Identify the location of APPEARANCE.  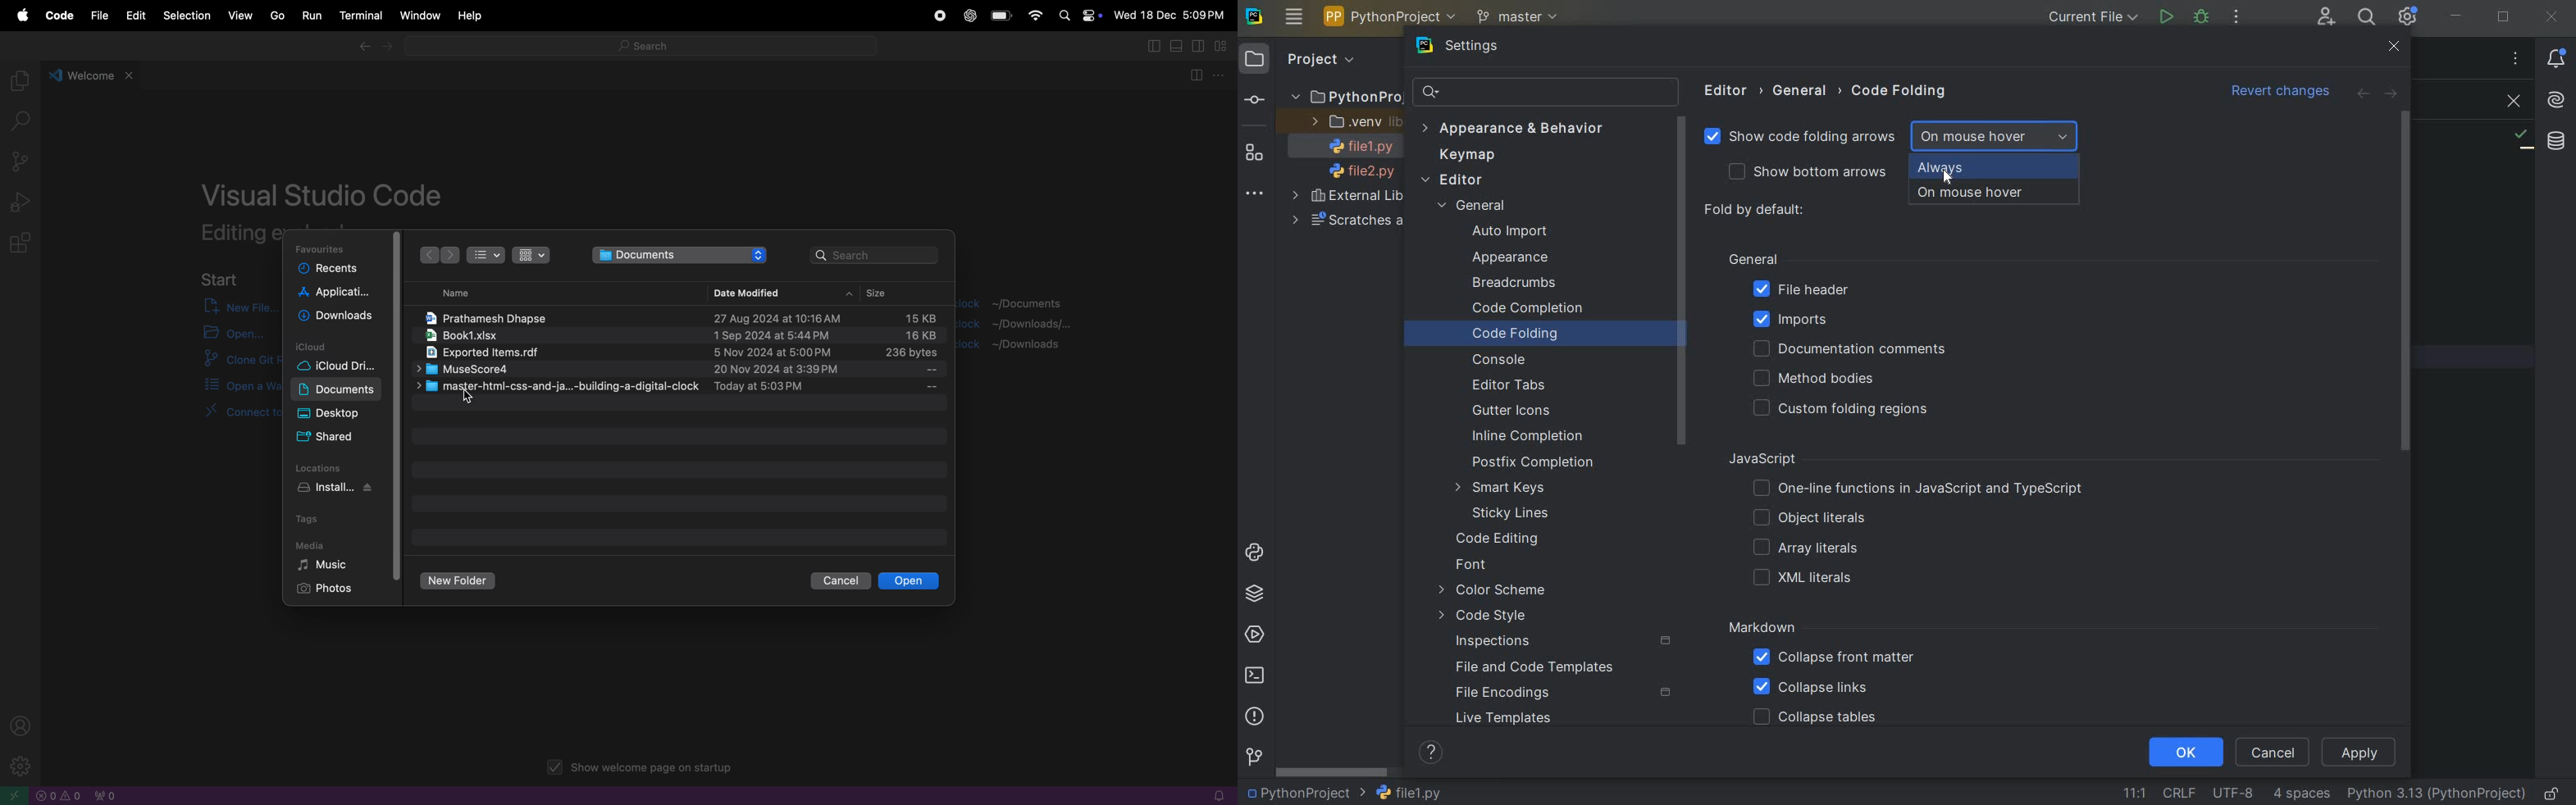
(1525, 259).